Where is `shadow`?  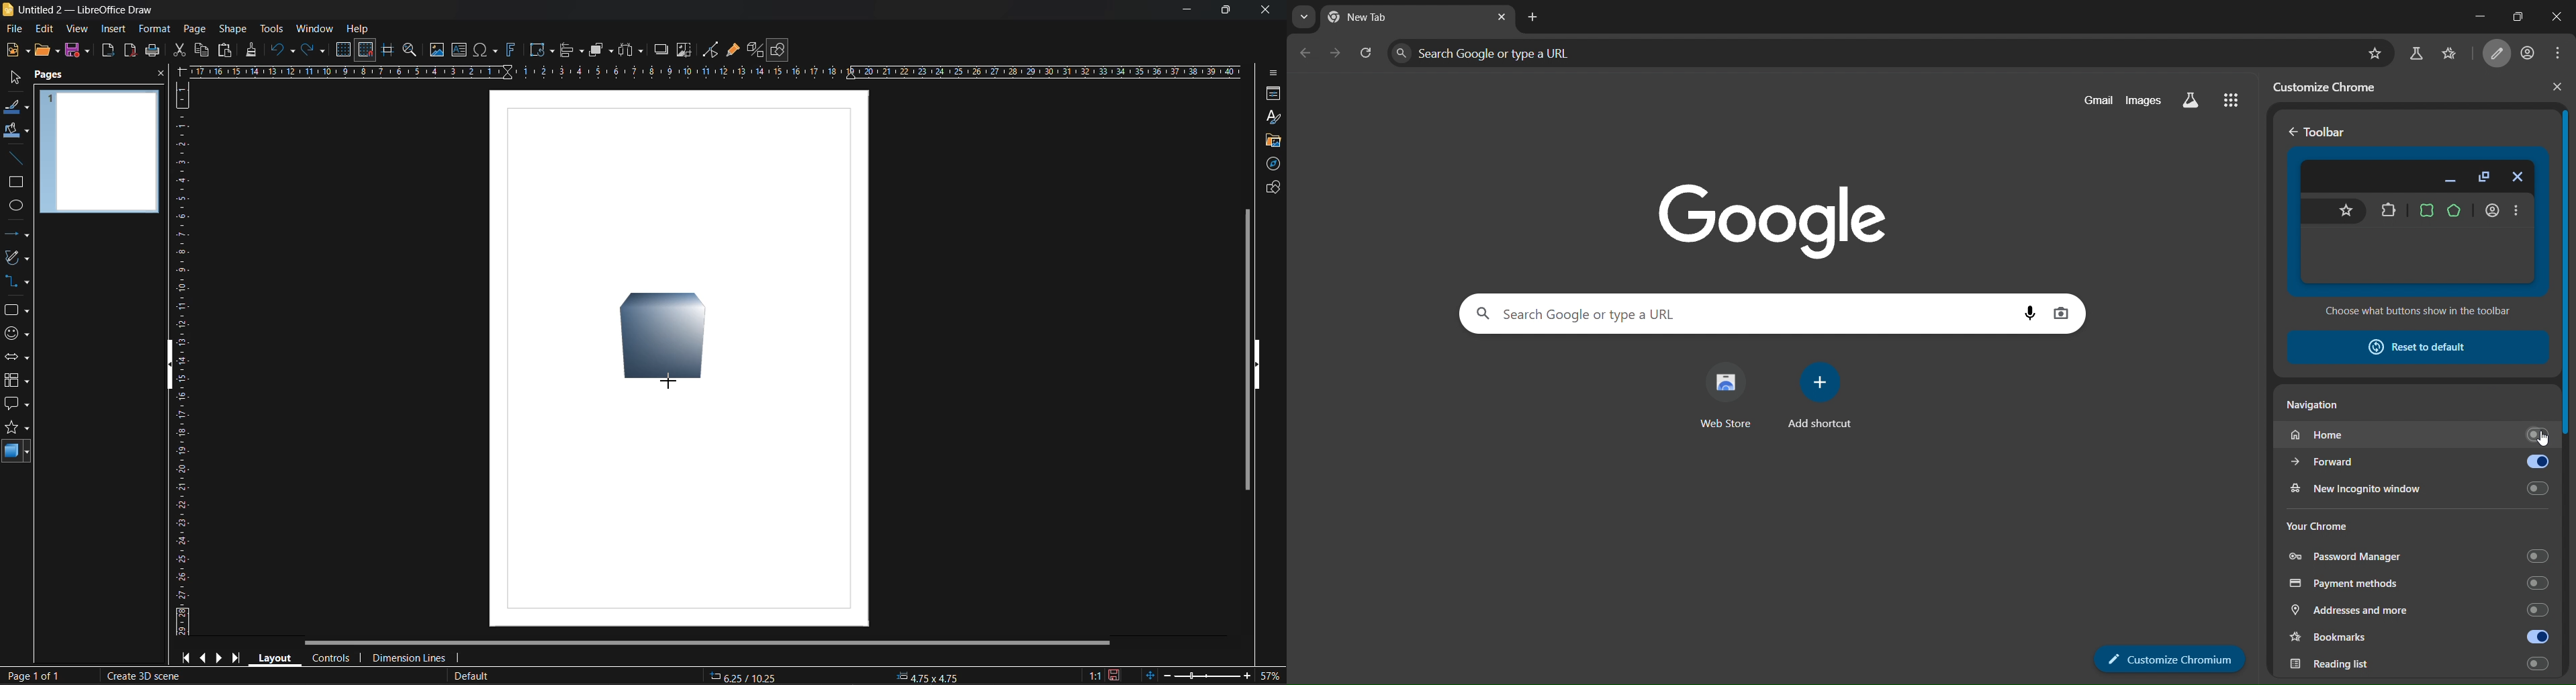 shadow is located at coordinates (659, 48).